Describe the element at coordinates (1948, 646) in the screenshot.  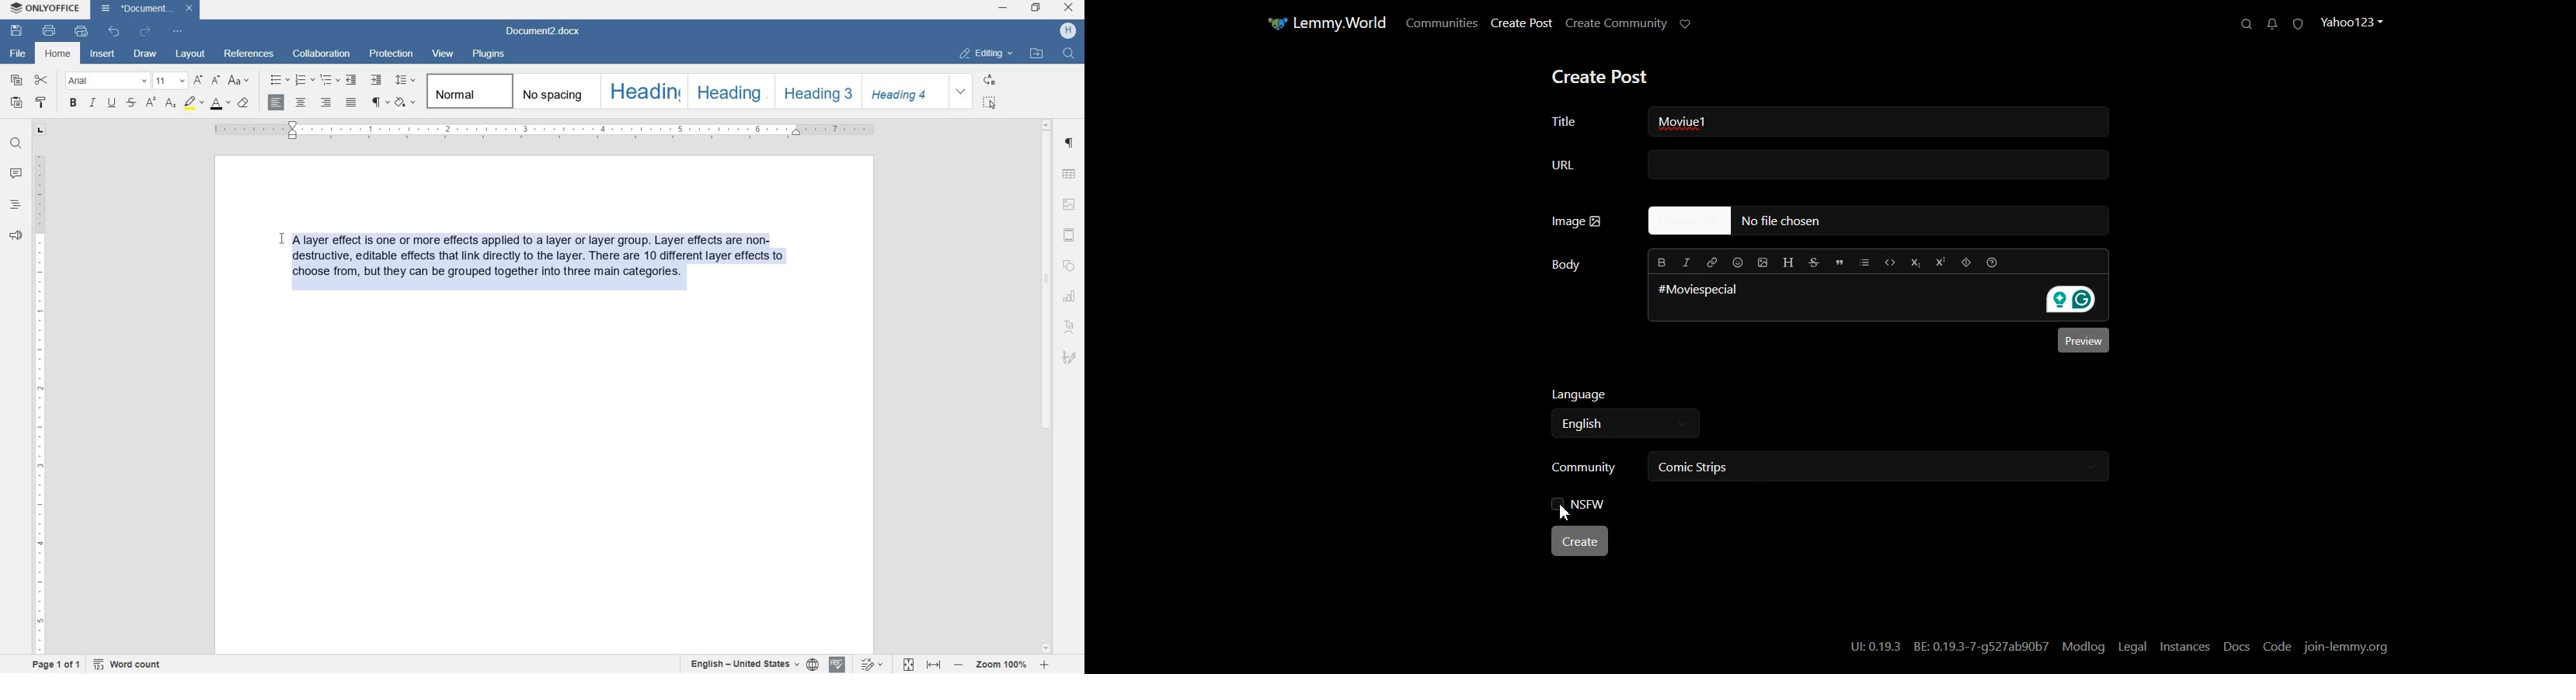
I see `UI:0.19.3 BE: 0.19.3-7-g527ab90b7` at that location.